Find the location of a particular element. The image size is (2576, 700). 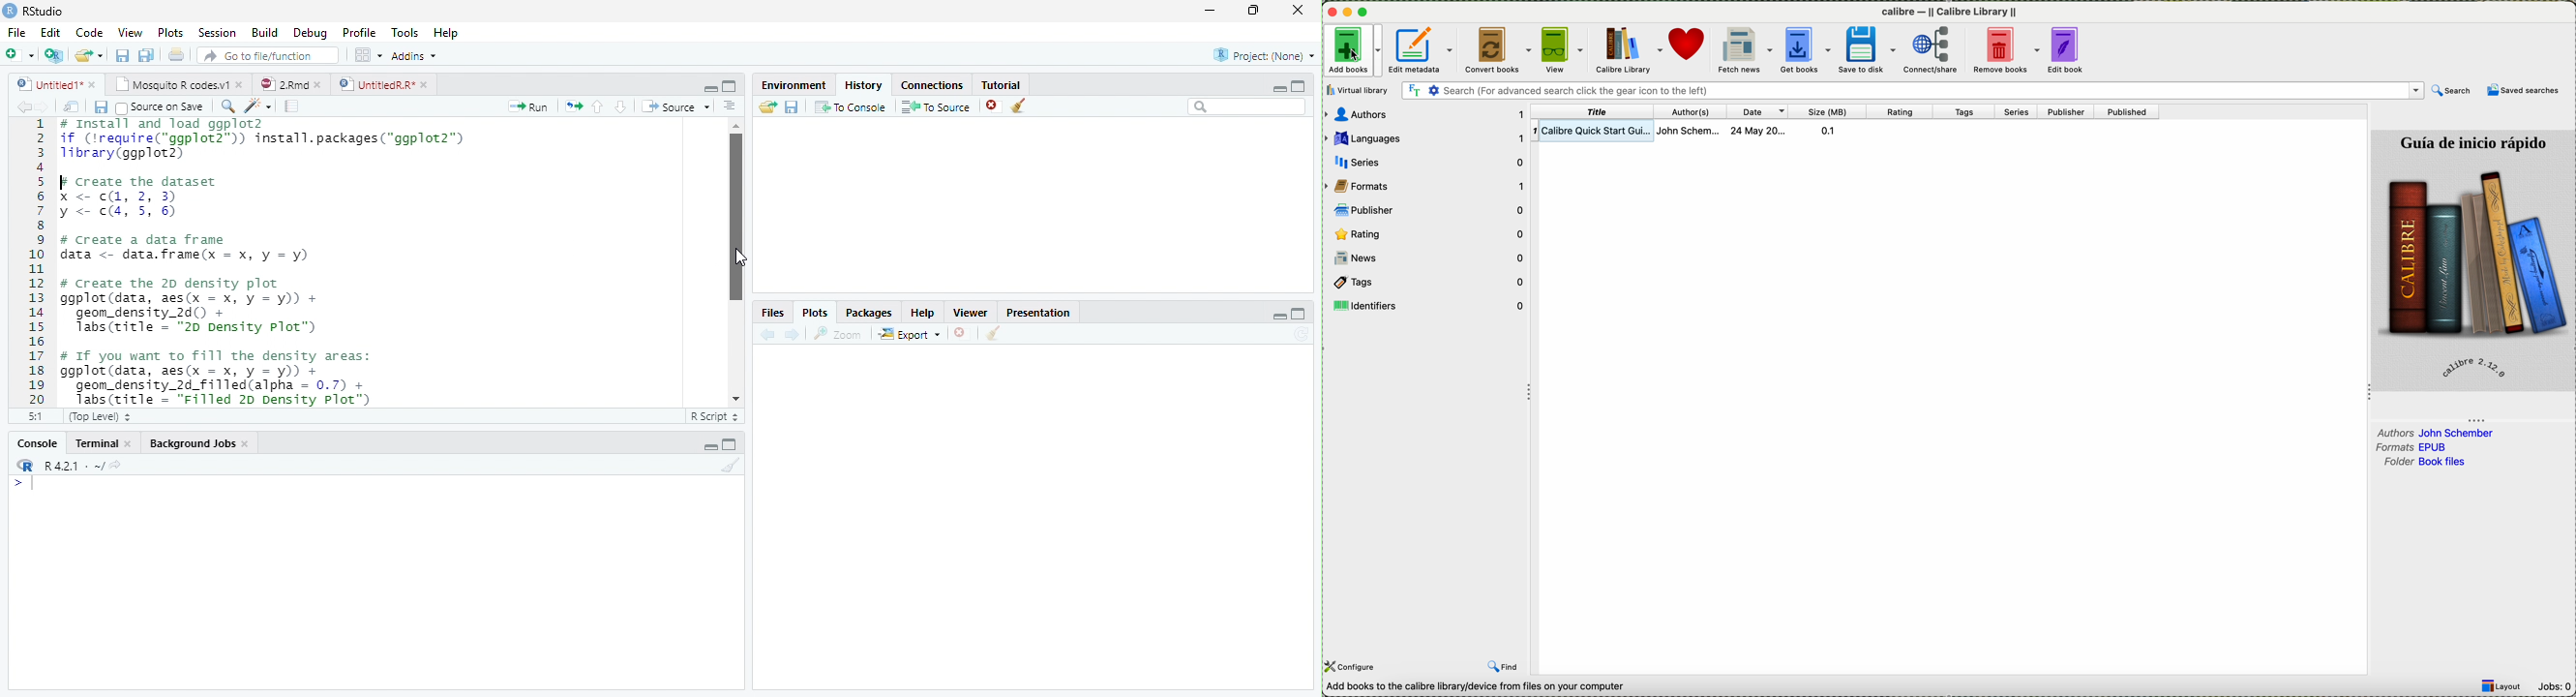

next is located at coordinates (50, 108).